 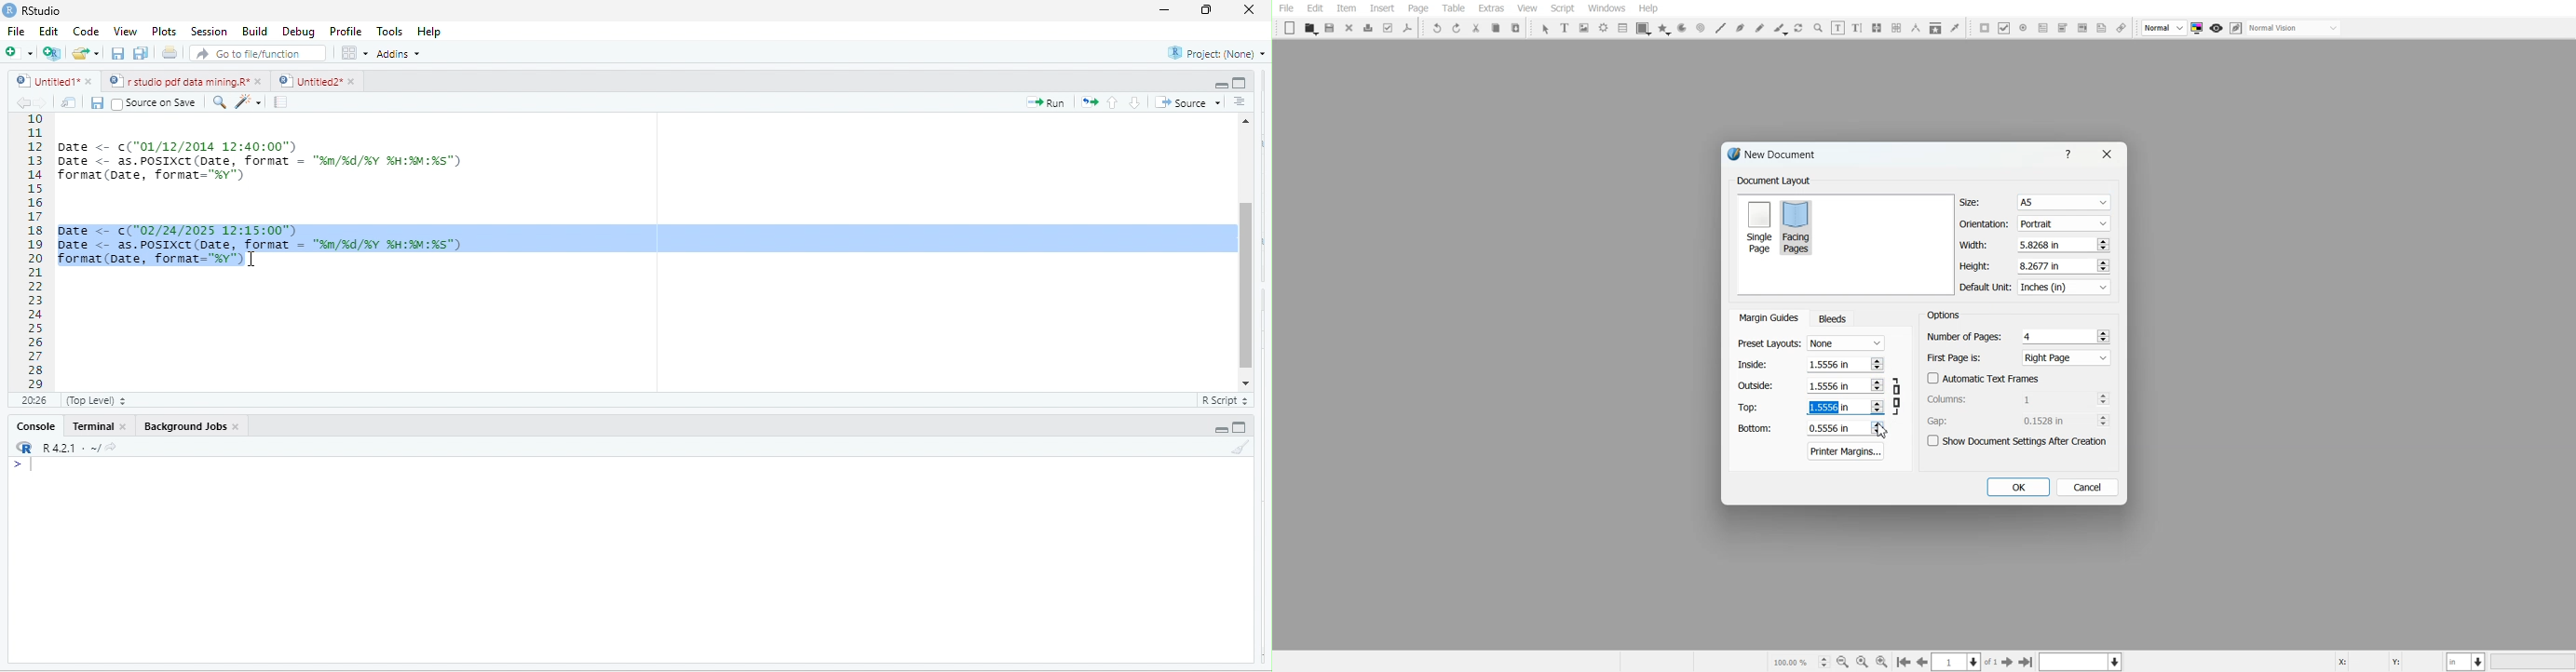 What do you see at coordinates (16, 52) in the screenshot?
I see `new file` at bounding box center [16, 52].